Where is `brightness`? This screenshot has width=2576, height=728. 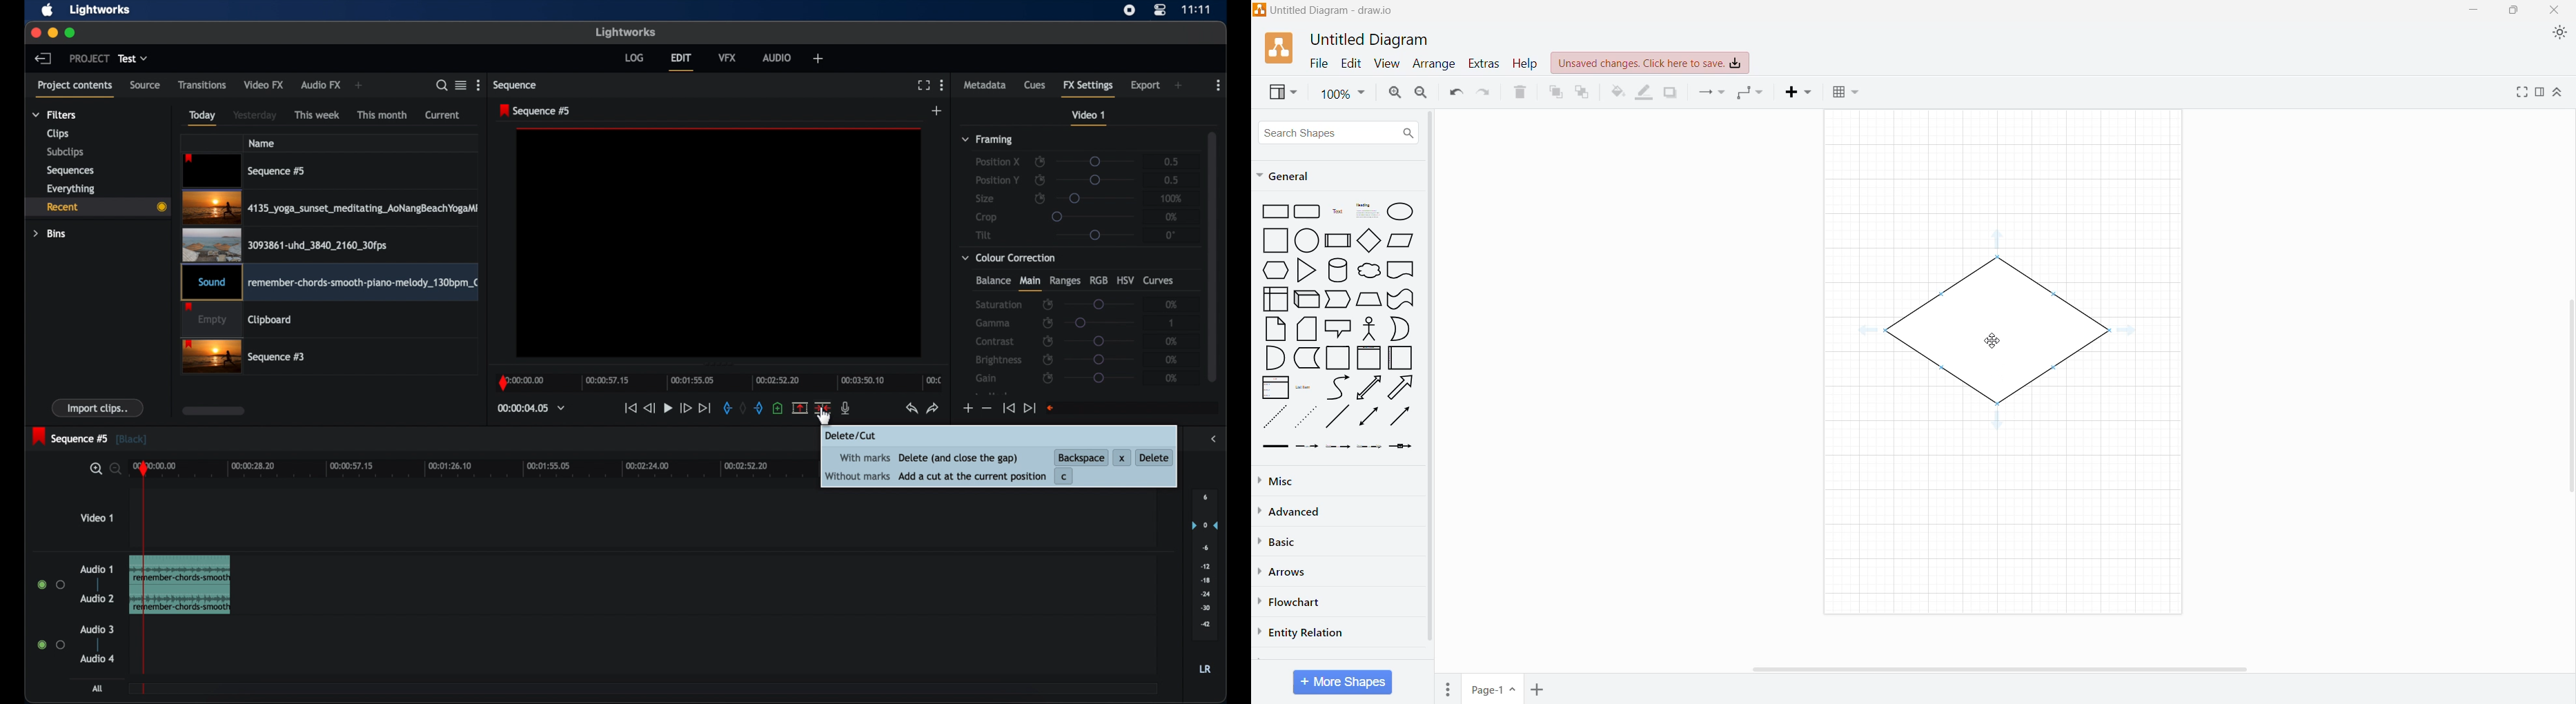 brightness is located at coordinates (1000, 360).